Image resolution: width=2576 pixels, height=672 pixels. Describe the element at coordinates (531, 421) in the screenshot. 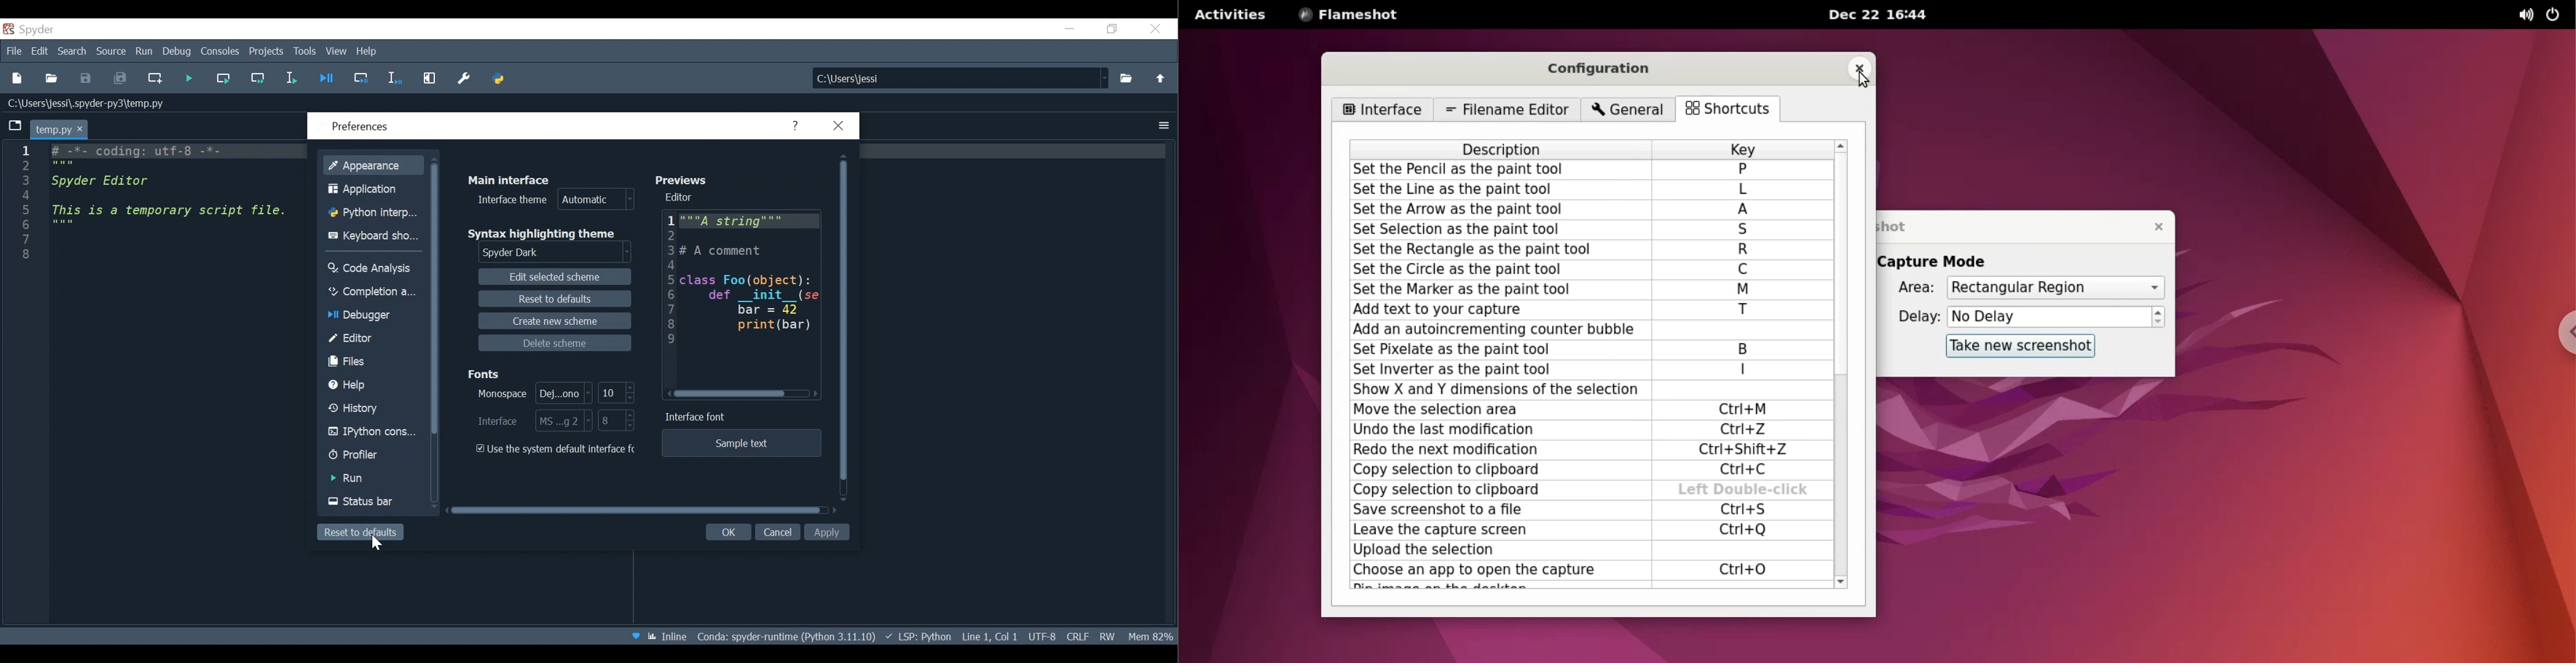

I see `Interface fonts` at that location.